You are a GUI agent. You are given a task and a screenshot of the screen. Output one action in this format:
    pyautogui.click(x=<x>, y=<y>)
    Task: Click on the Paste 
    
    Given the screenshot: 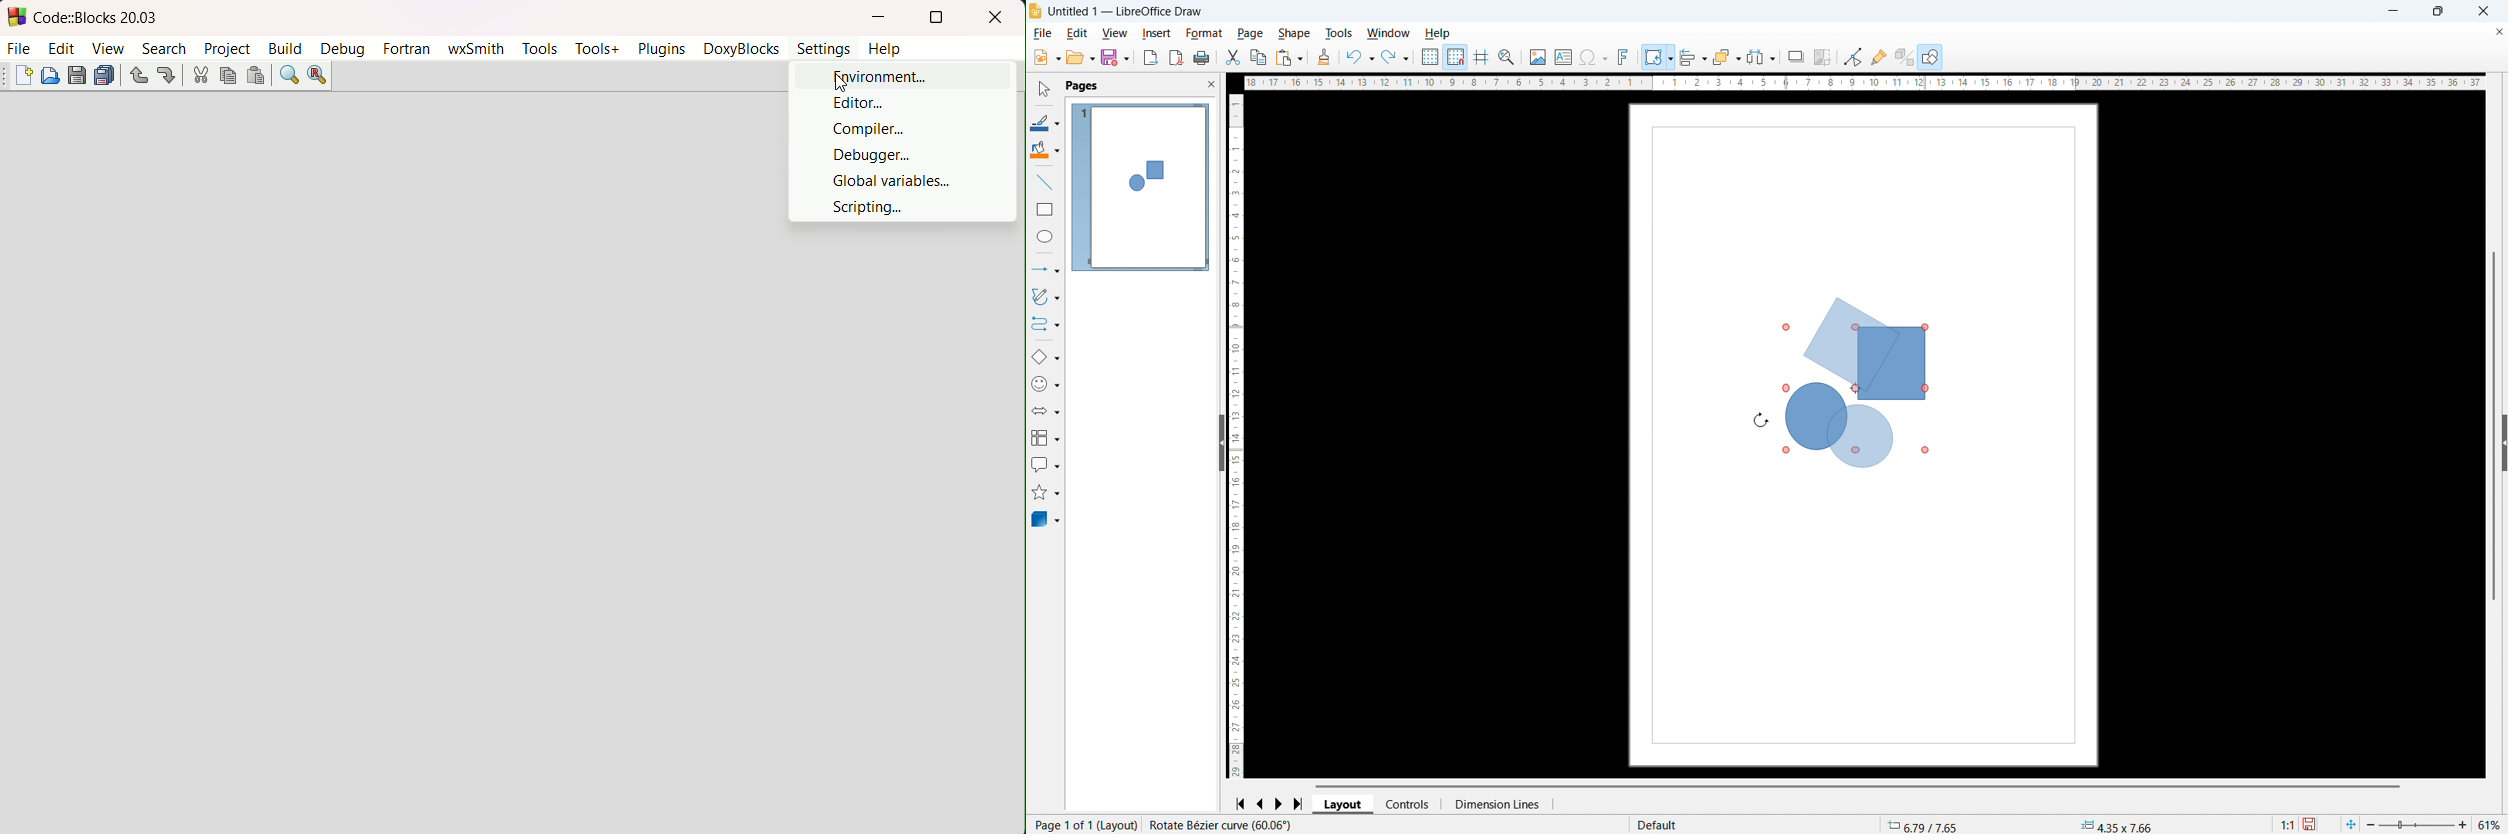 What is the action you would take?
    pyautogui.click(x=1289, y=57)
    